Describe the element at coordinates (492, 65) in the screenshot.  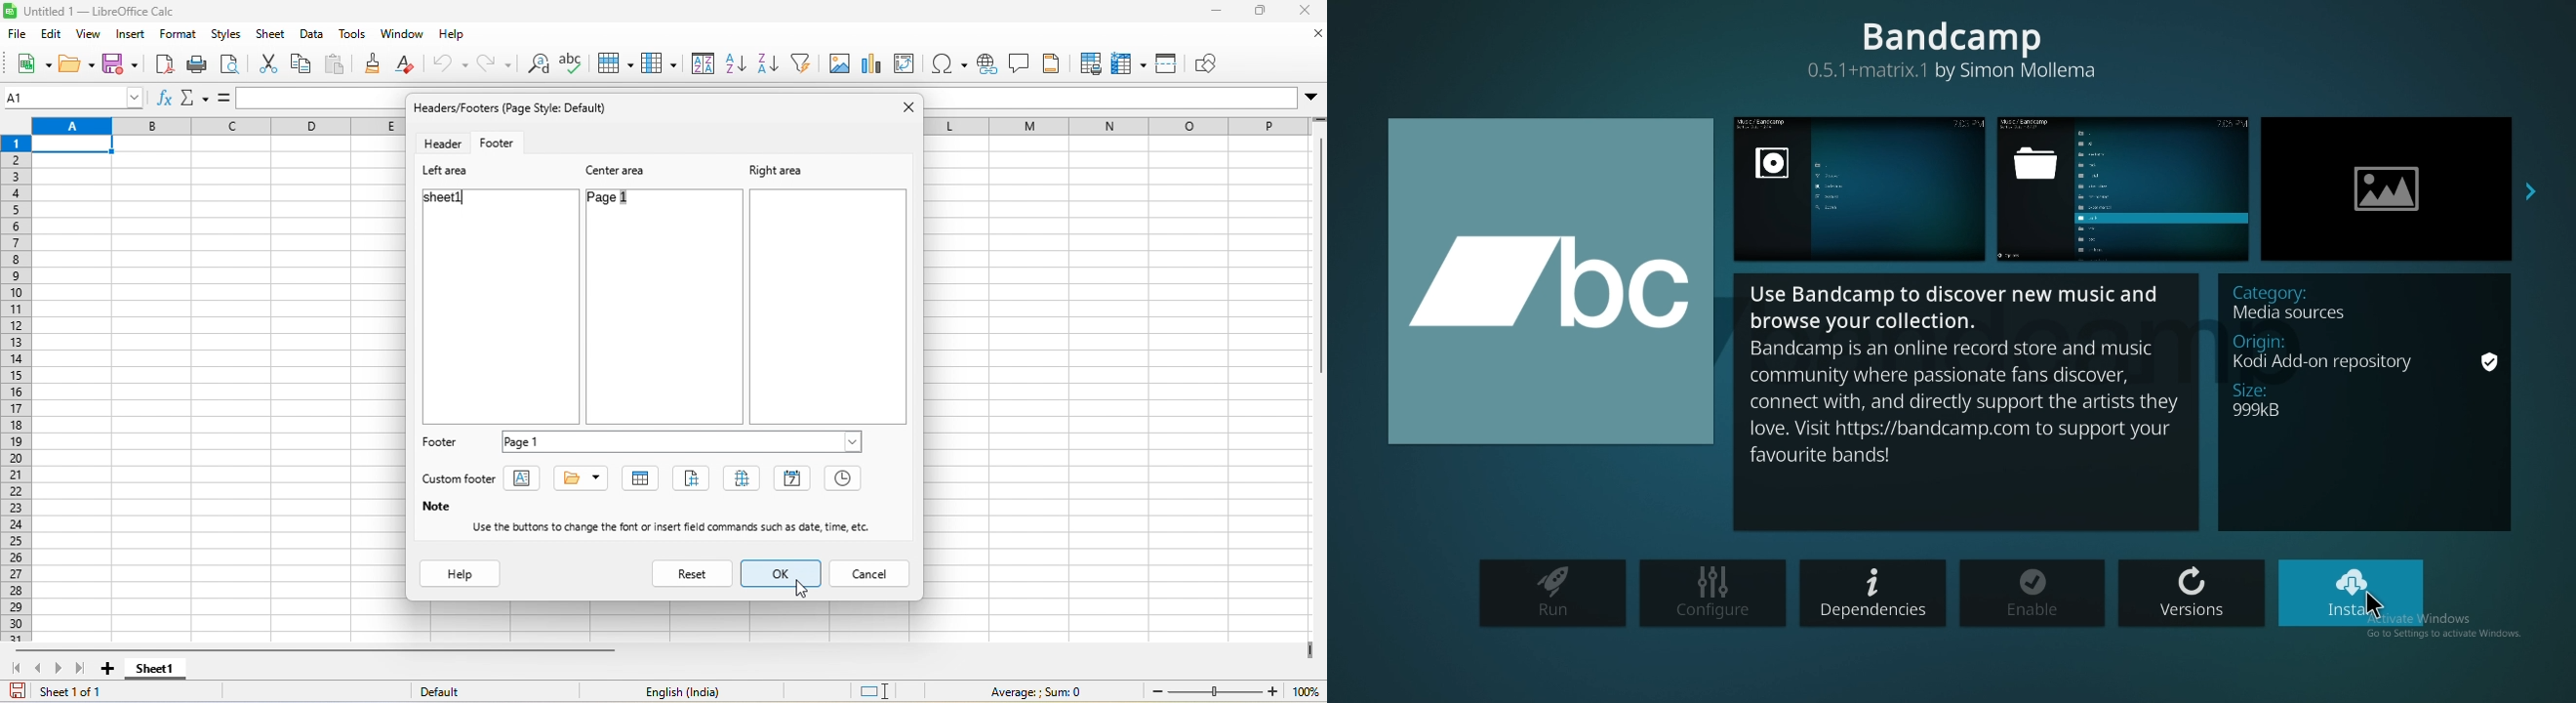
I see `redo` at that location.